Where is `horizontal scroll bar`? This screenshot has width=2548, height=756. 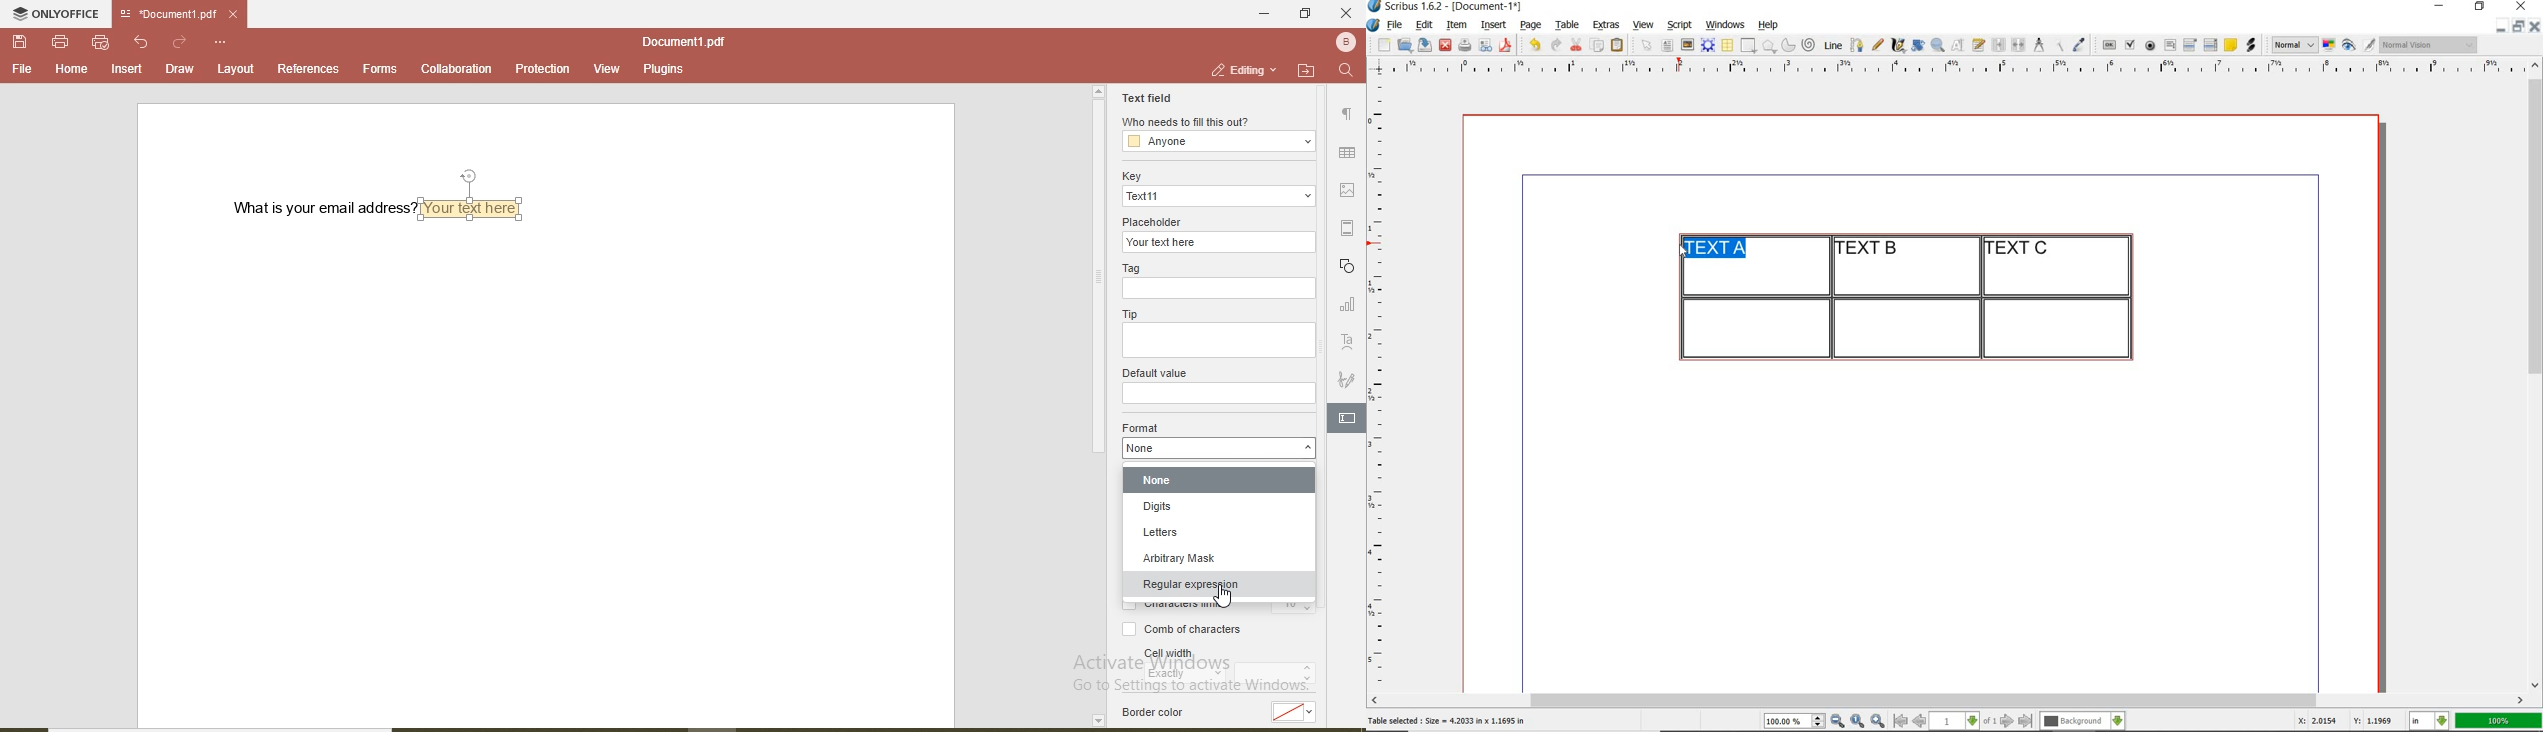 horizontal scroll bar is located at coordinates (235, 726).